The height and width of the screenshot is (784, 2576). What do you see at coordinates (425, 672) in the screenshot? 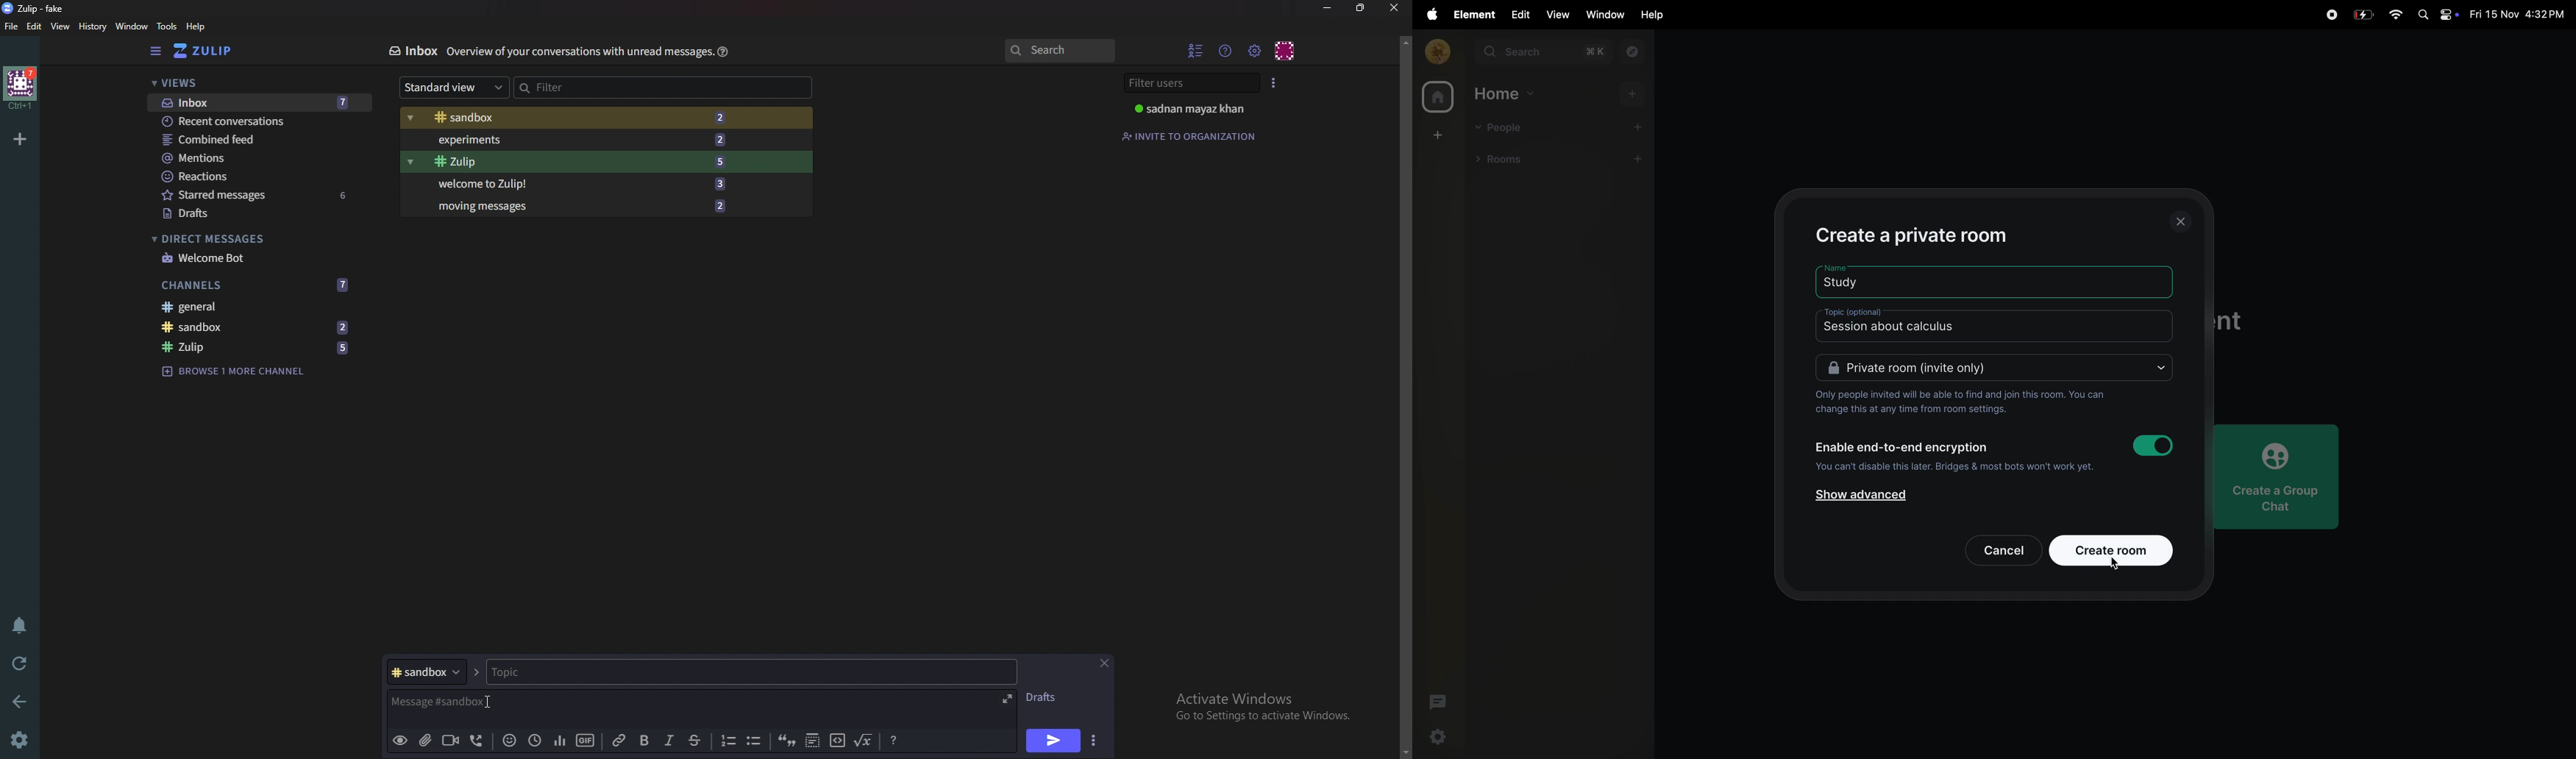
I see `Channel` at bounding box center [425, 672].